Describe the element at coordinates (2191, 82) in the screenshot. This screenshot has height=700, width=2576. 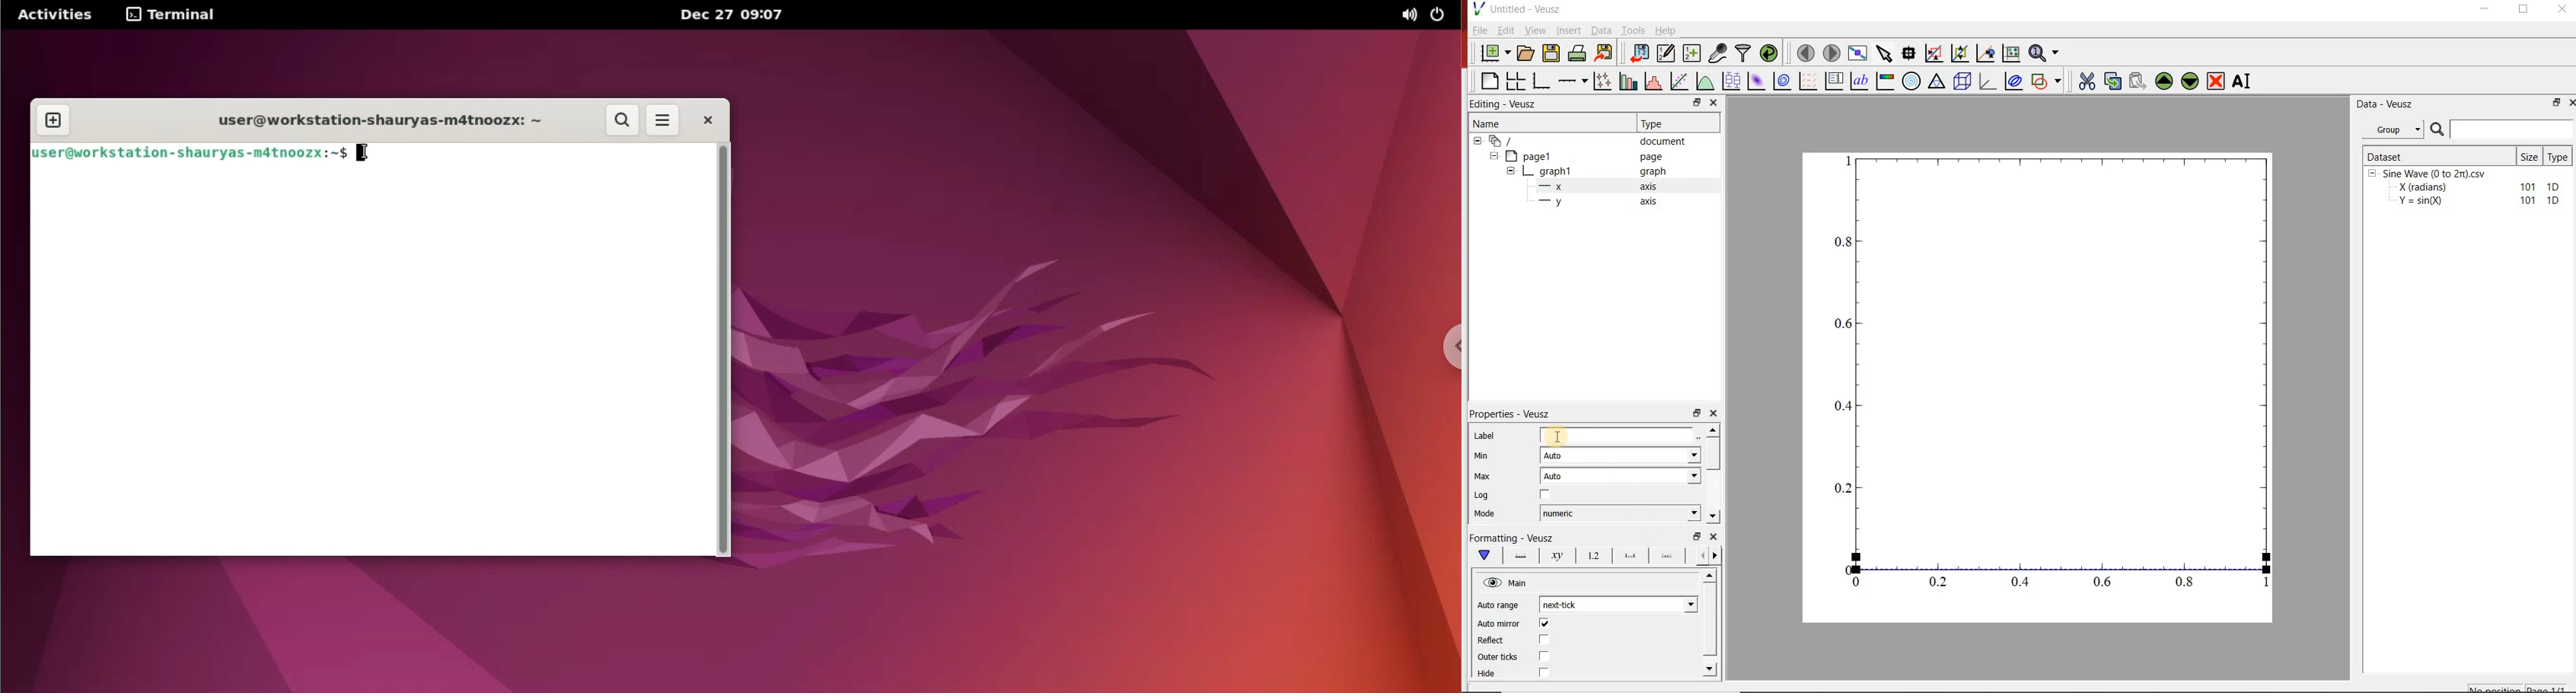
I see `move down` at that location.